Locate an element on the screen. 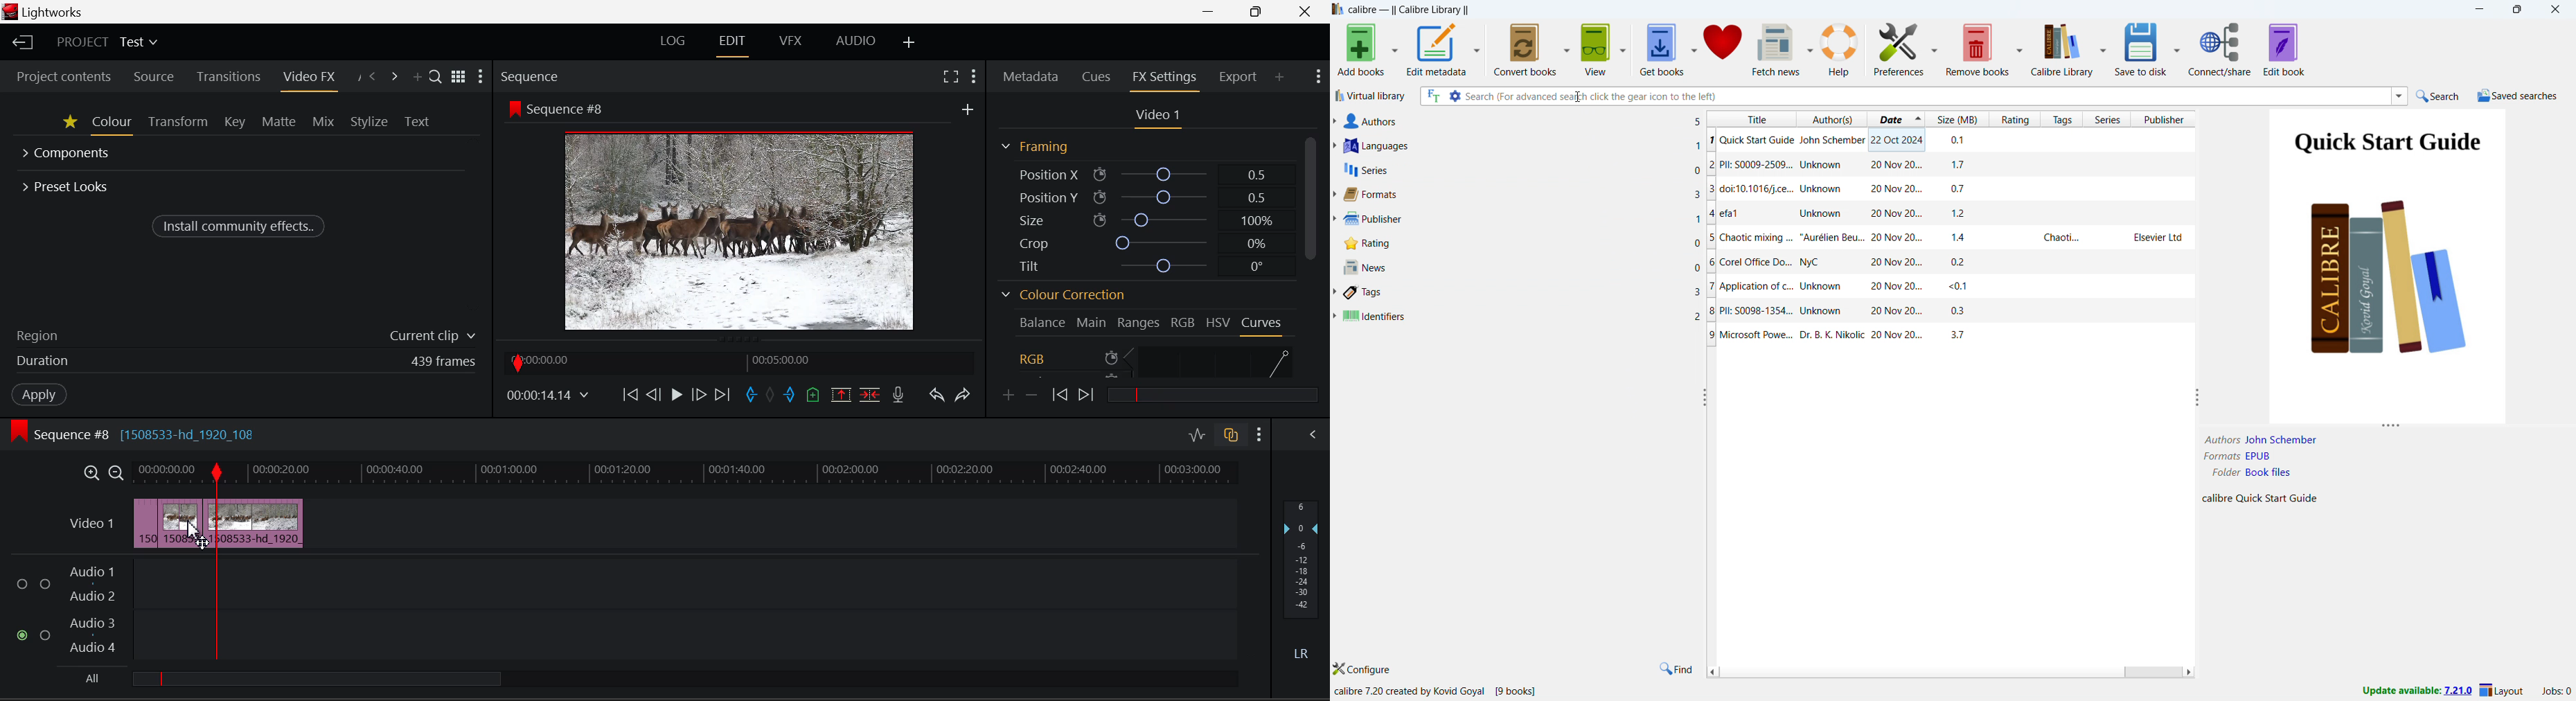 This screenshot has width=2576, height=728. sort by series is located at coordinates (2109, 119).